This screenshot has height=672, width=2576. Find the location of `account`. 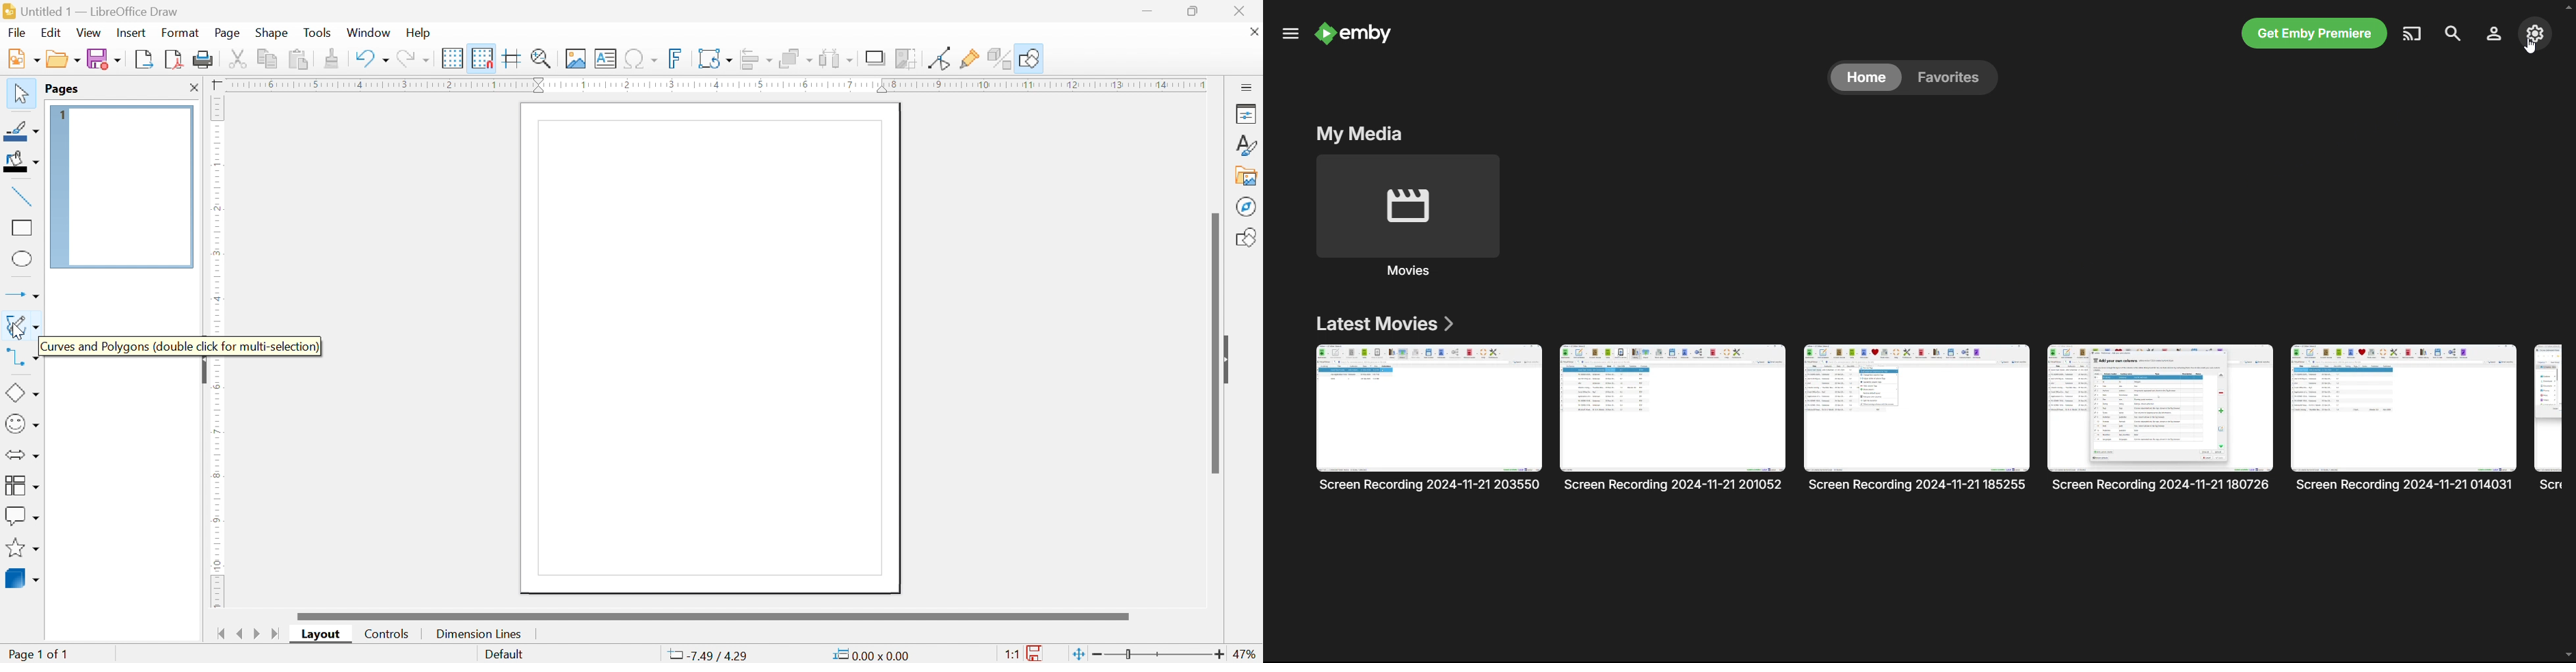

account is located at coordinates (2492, 33).